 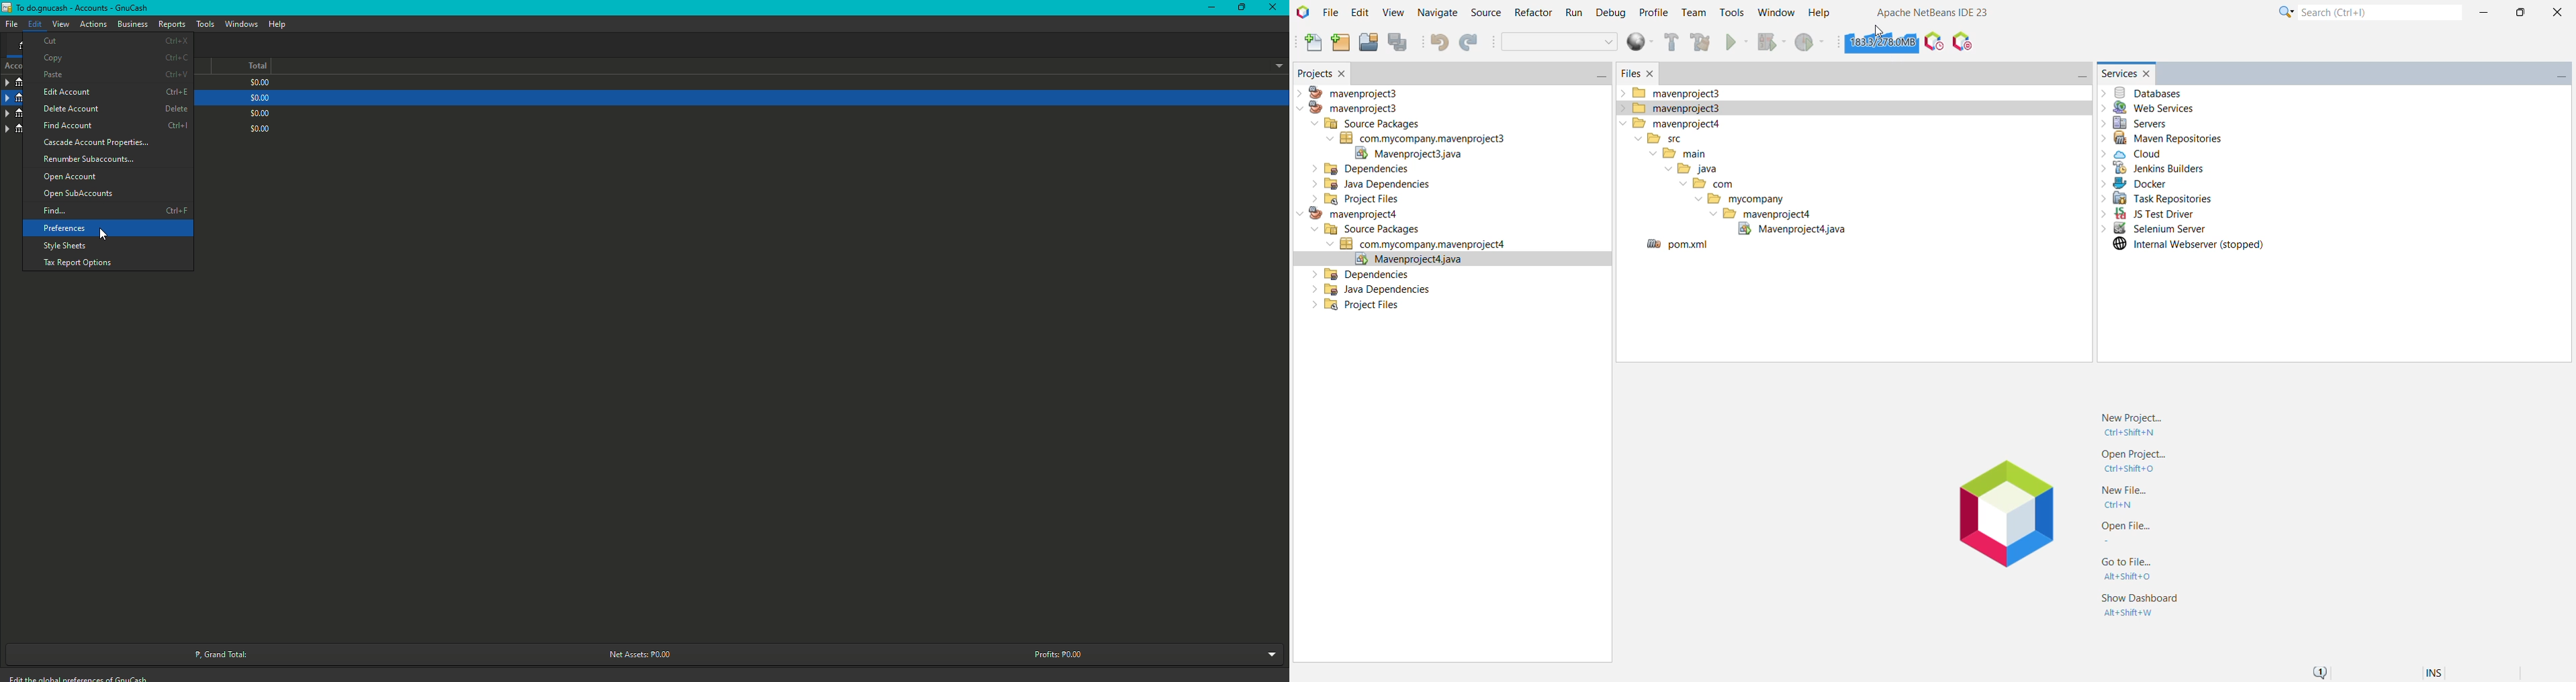 What do you see at coordinates (2159, 200) in the screenshot?
I see `Task Repositories` at bounding box center [2159, 200].